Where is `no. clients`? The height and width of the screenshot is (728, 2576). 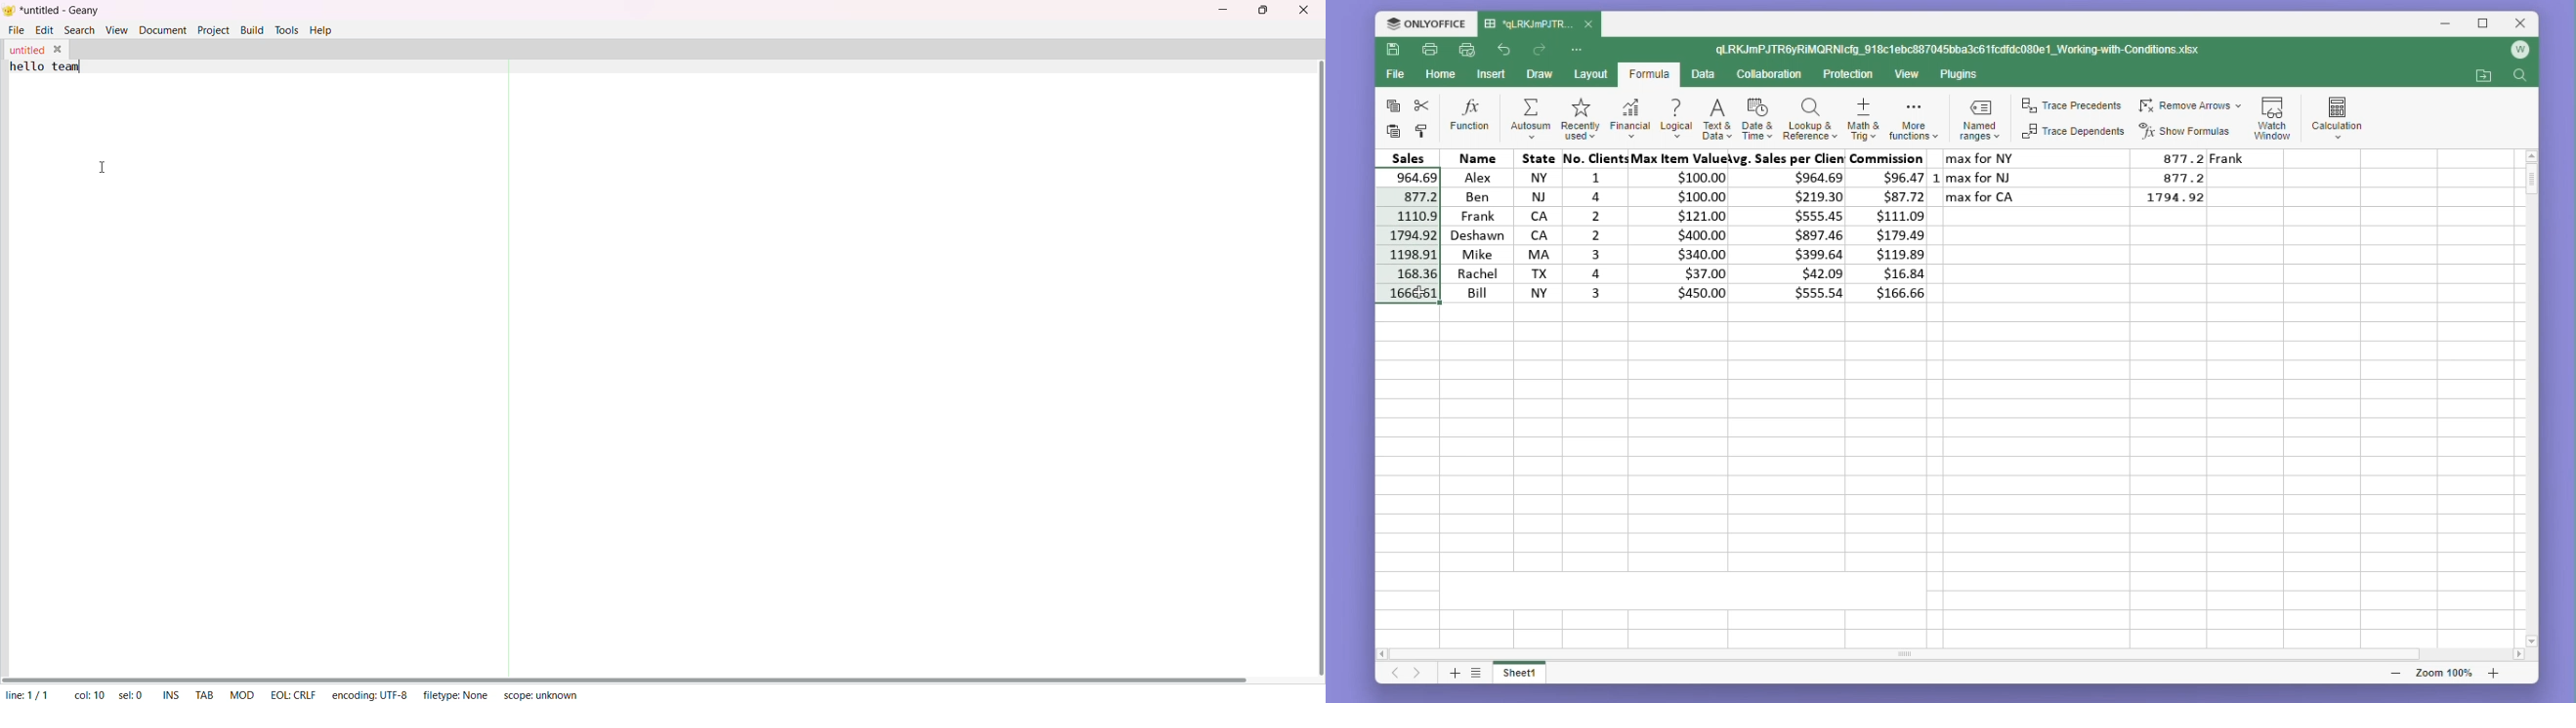
no. clients is located at coordinates (1594, 224).